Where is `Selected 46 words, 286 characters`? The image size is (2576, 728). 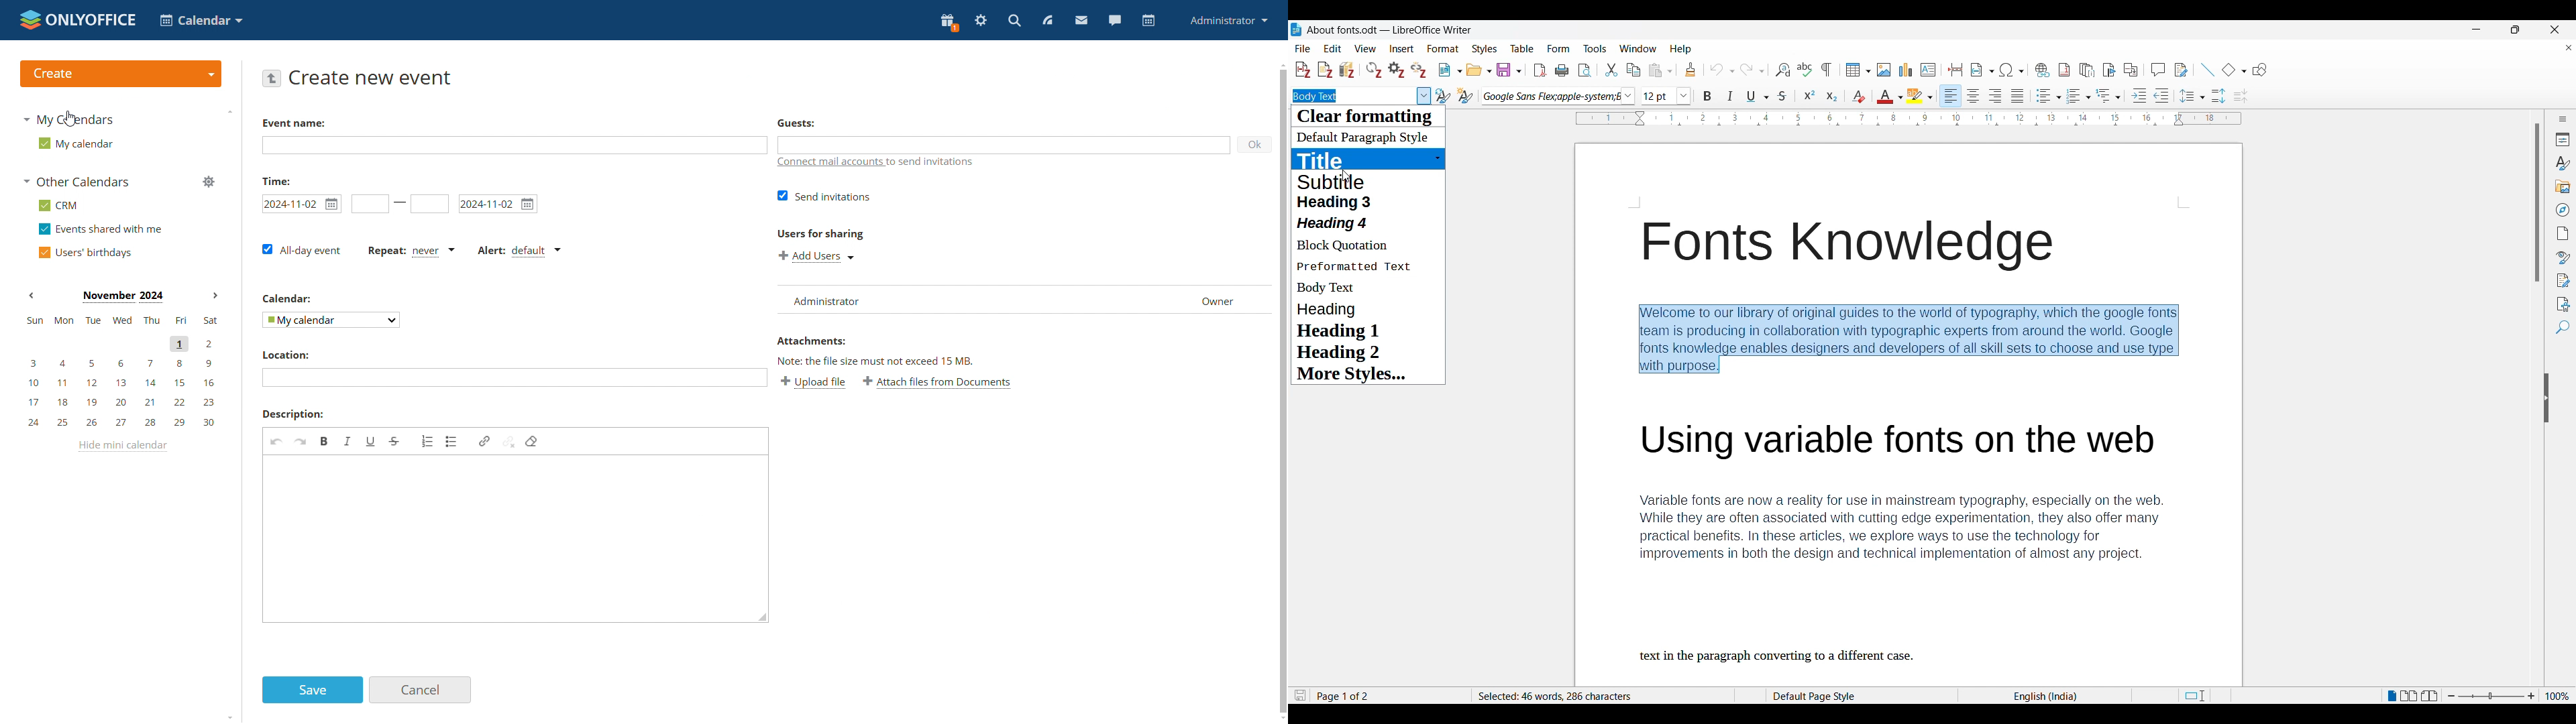
Selected 46 words, 286 characters is located at coordinates (1558, 696).